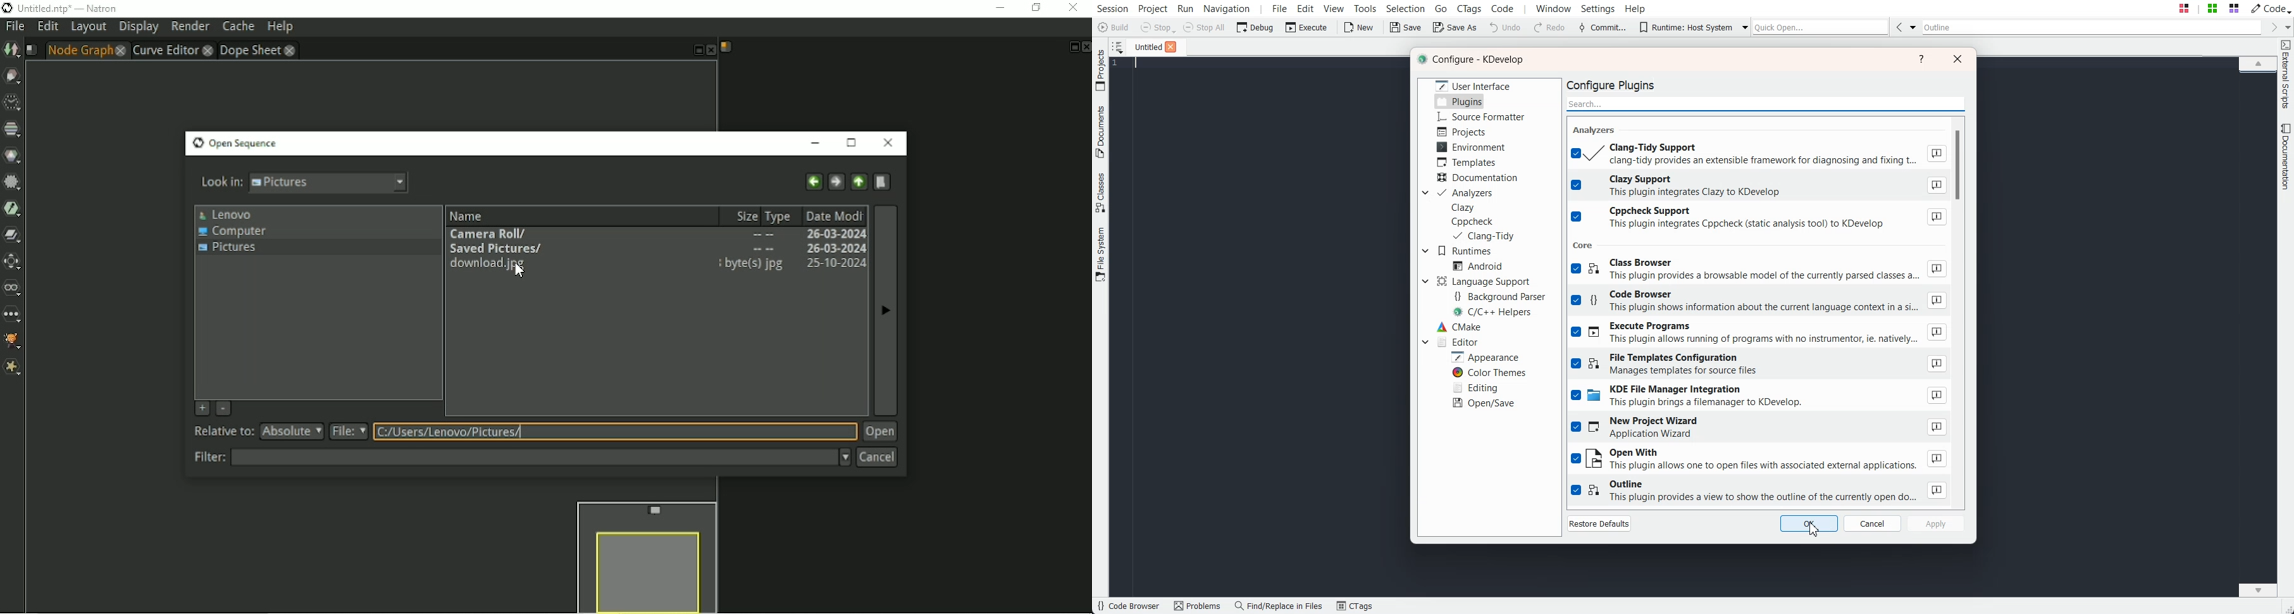 The height and width of the screenshot is (616, 2296). What do you see at coordinates (1279, 606) in the screenshot?
I see `Find/Replace in files` at bounding box center [1279, 606].